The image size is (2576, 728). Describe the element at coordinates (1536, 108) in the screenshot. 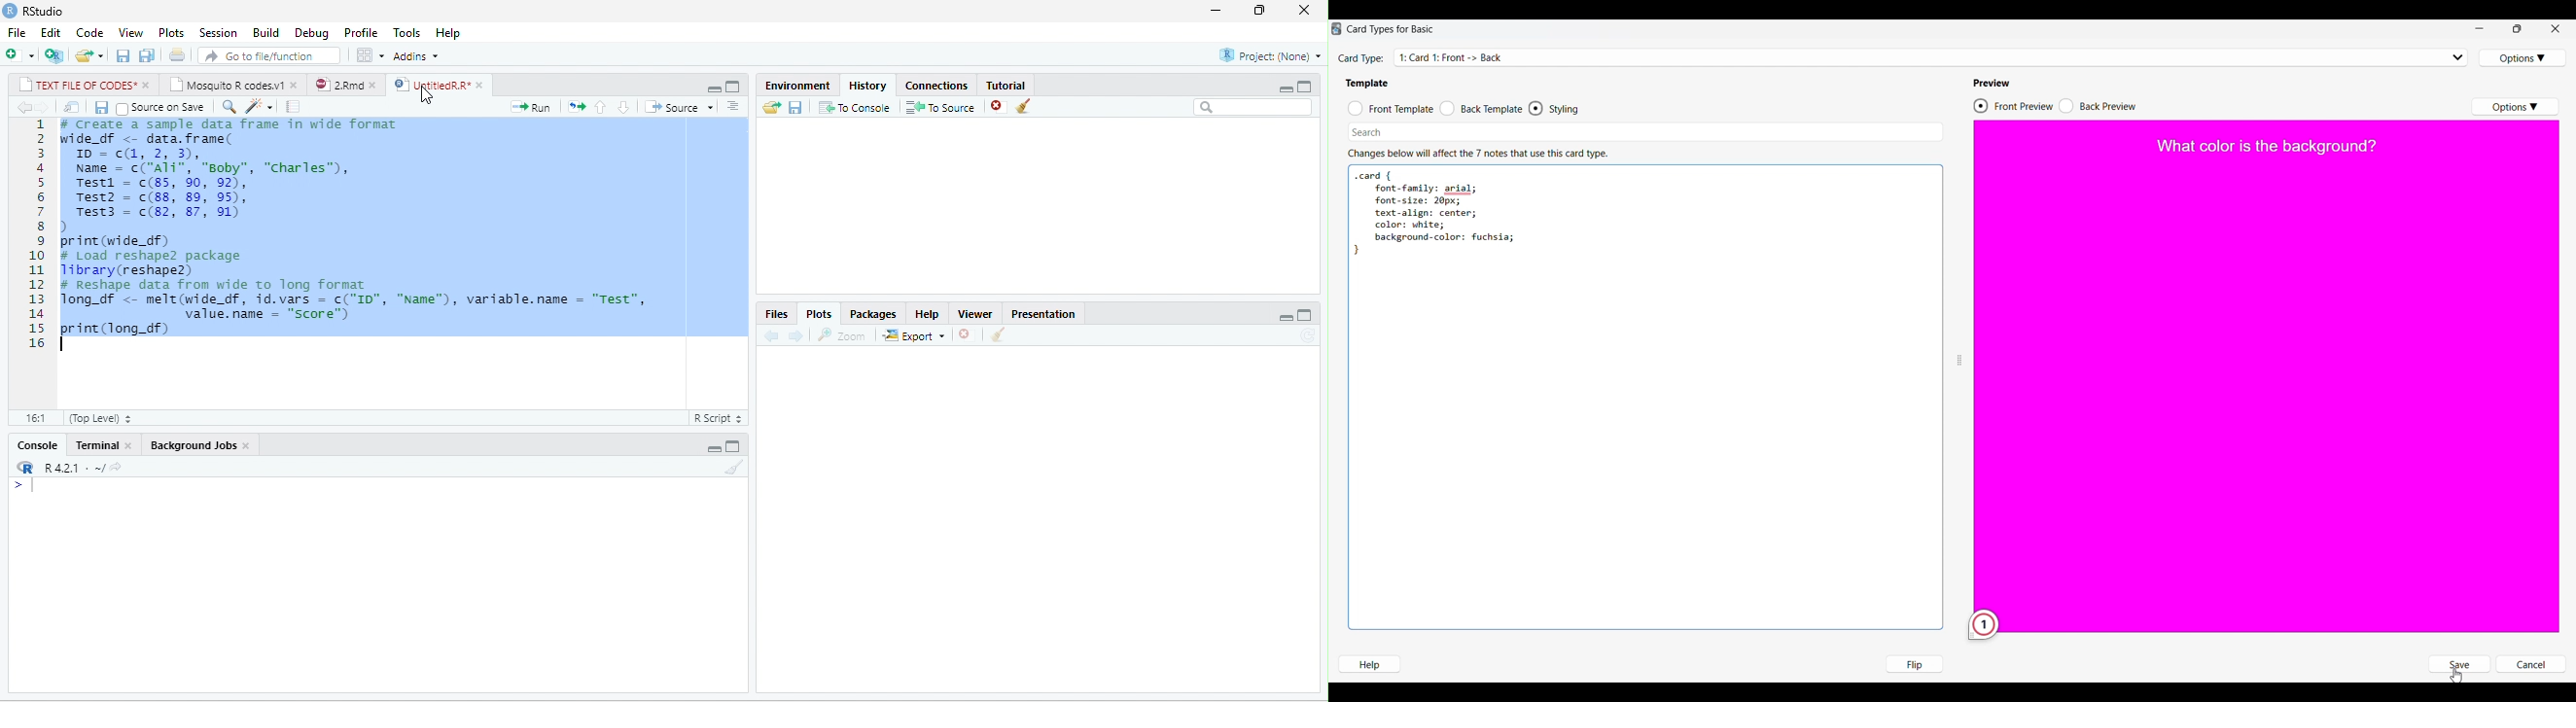

I see `Styling selected` at that location.